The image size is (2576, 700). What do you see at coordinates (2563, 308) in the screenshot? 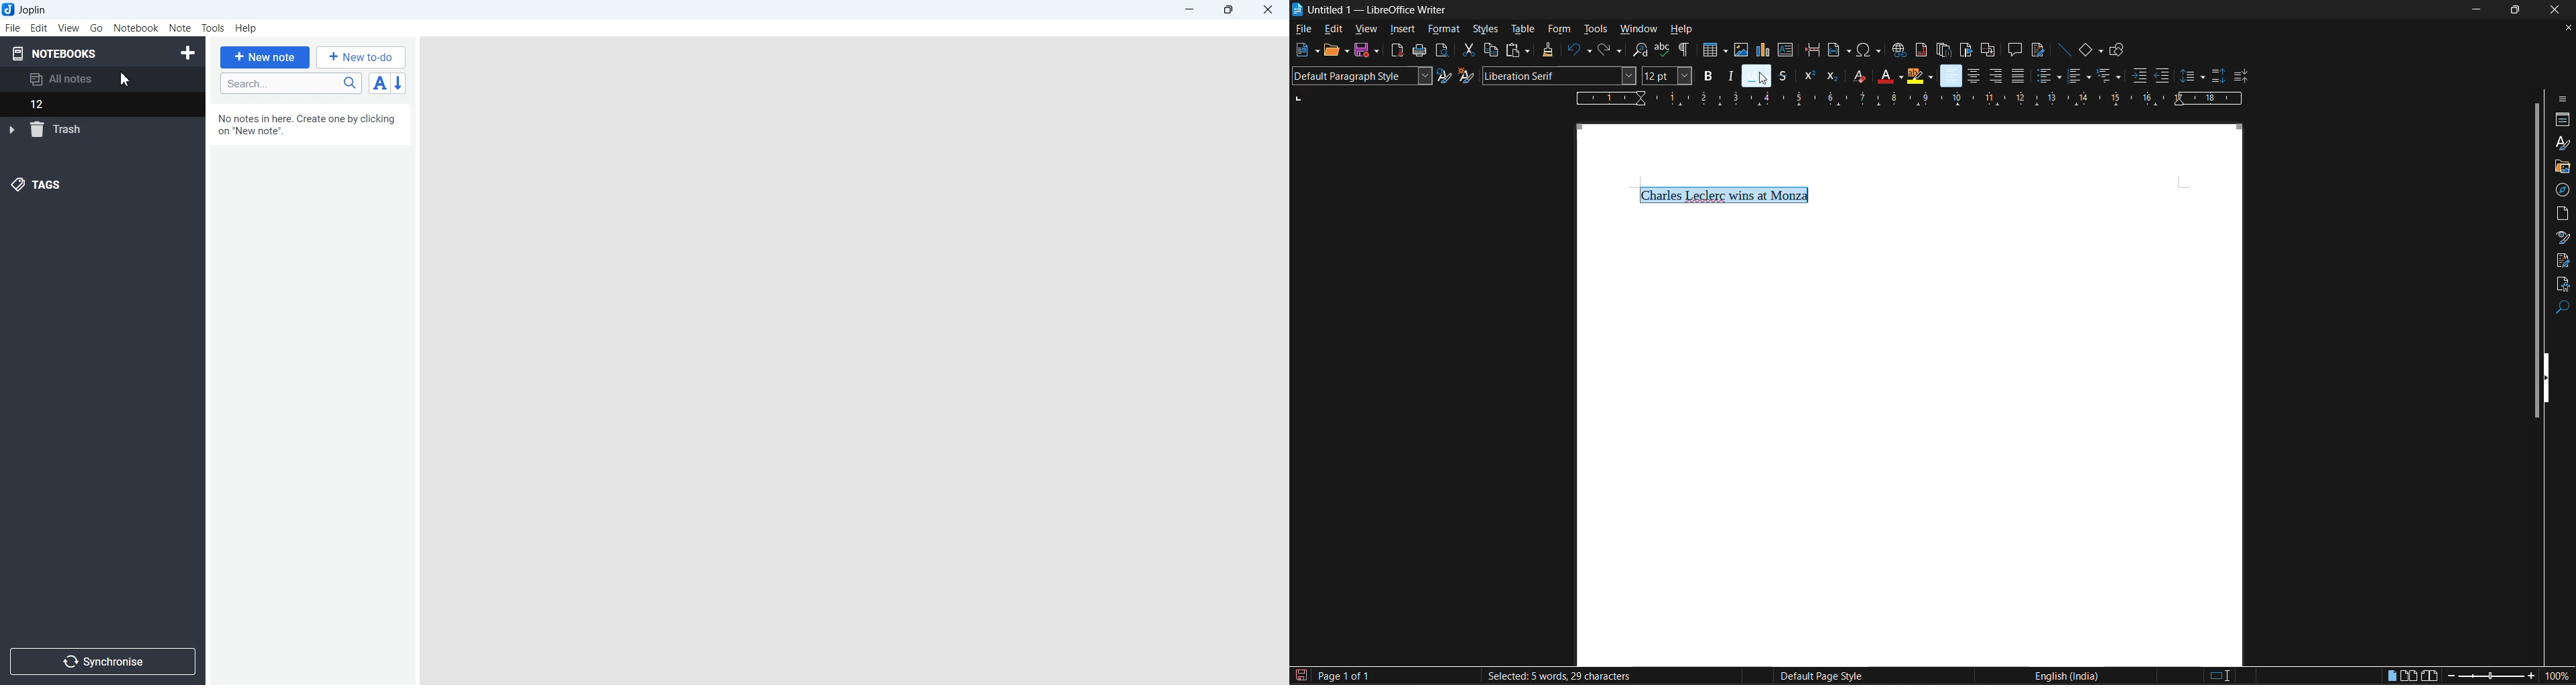
I see `find` at bounding box center [2563, 308].